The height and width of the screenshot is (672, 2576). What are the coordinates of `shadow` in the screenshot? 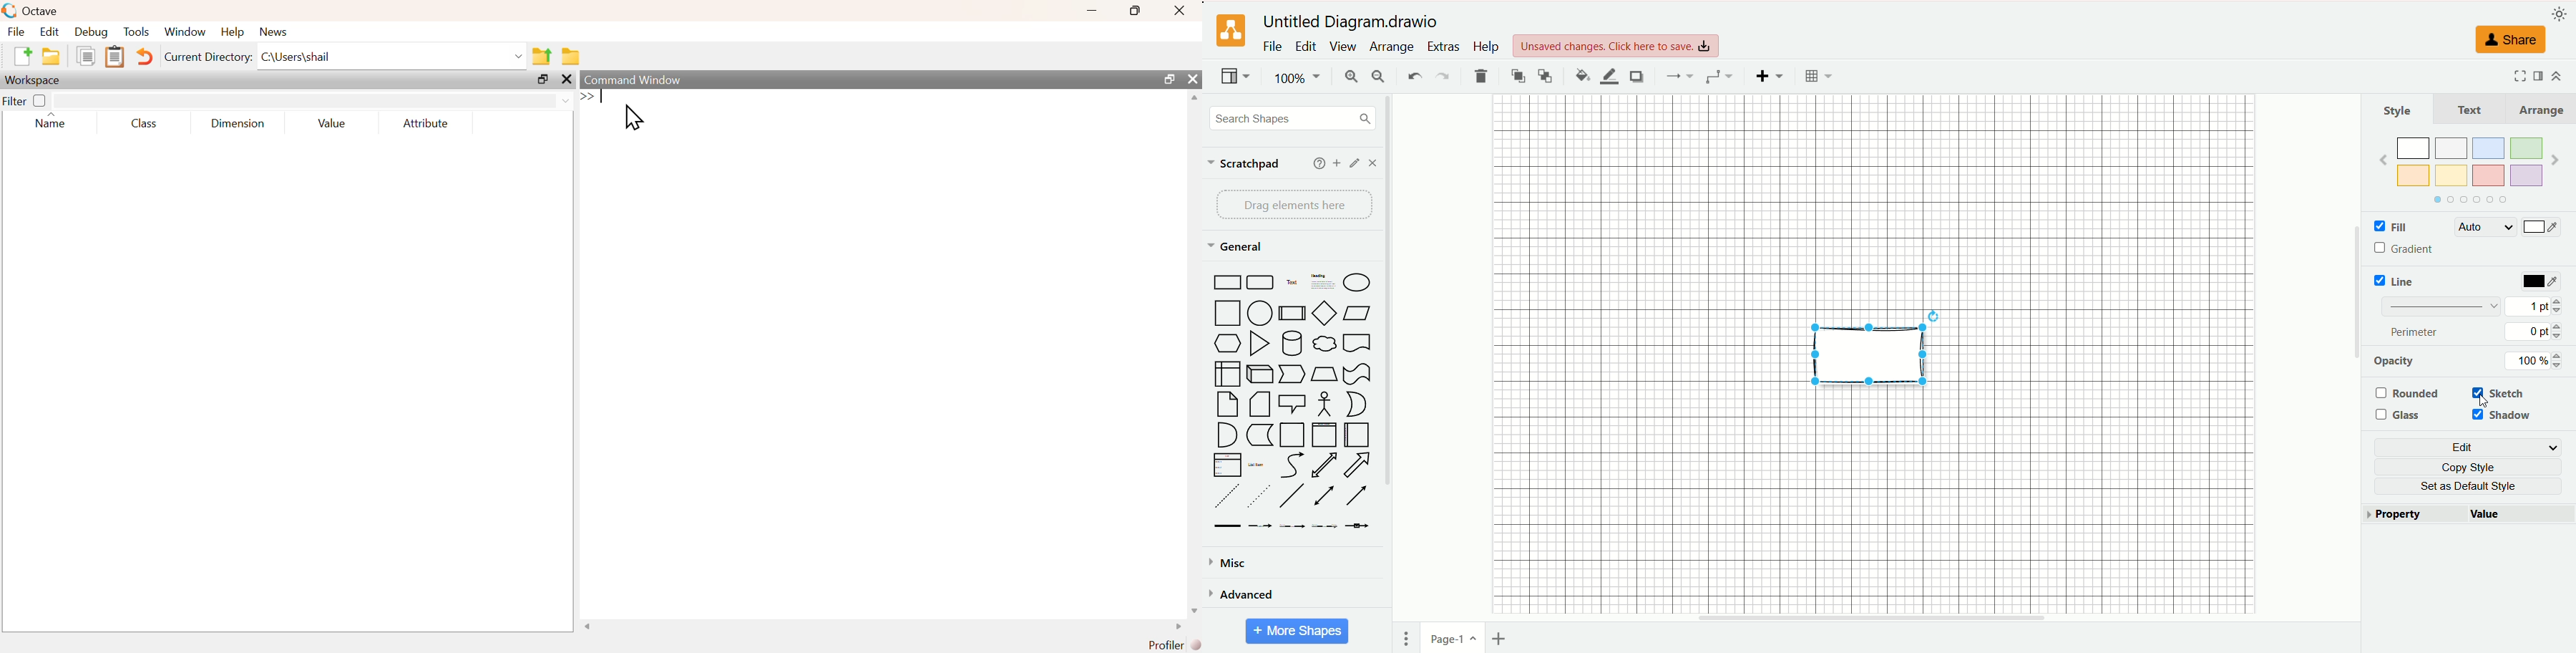 It's located at (2504, 416).